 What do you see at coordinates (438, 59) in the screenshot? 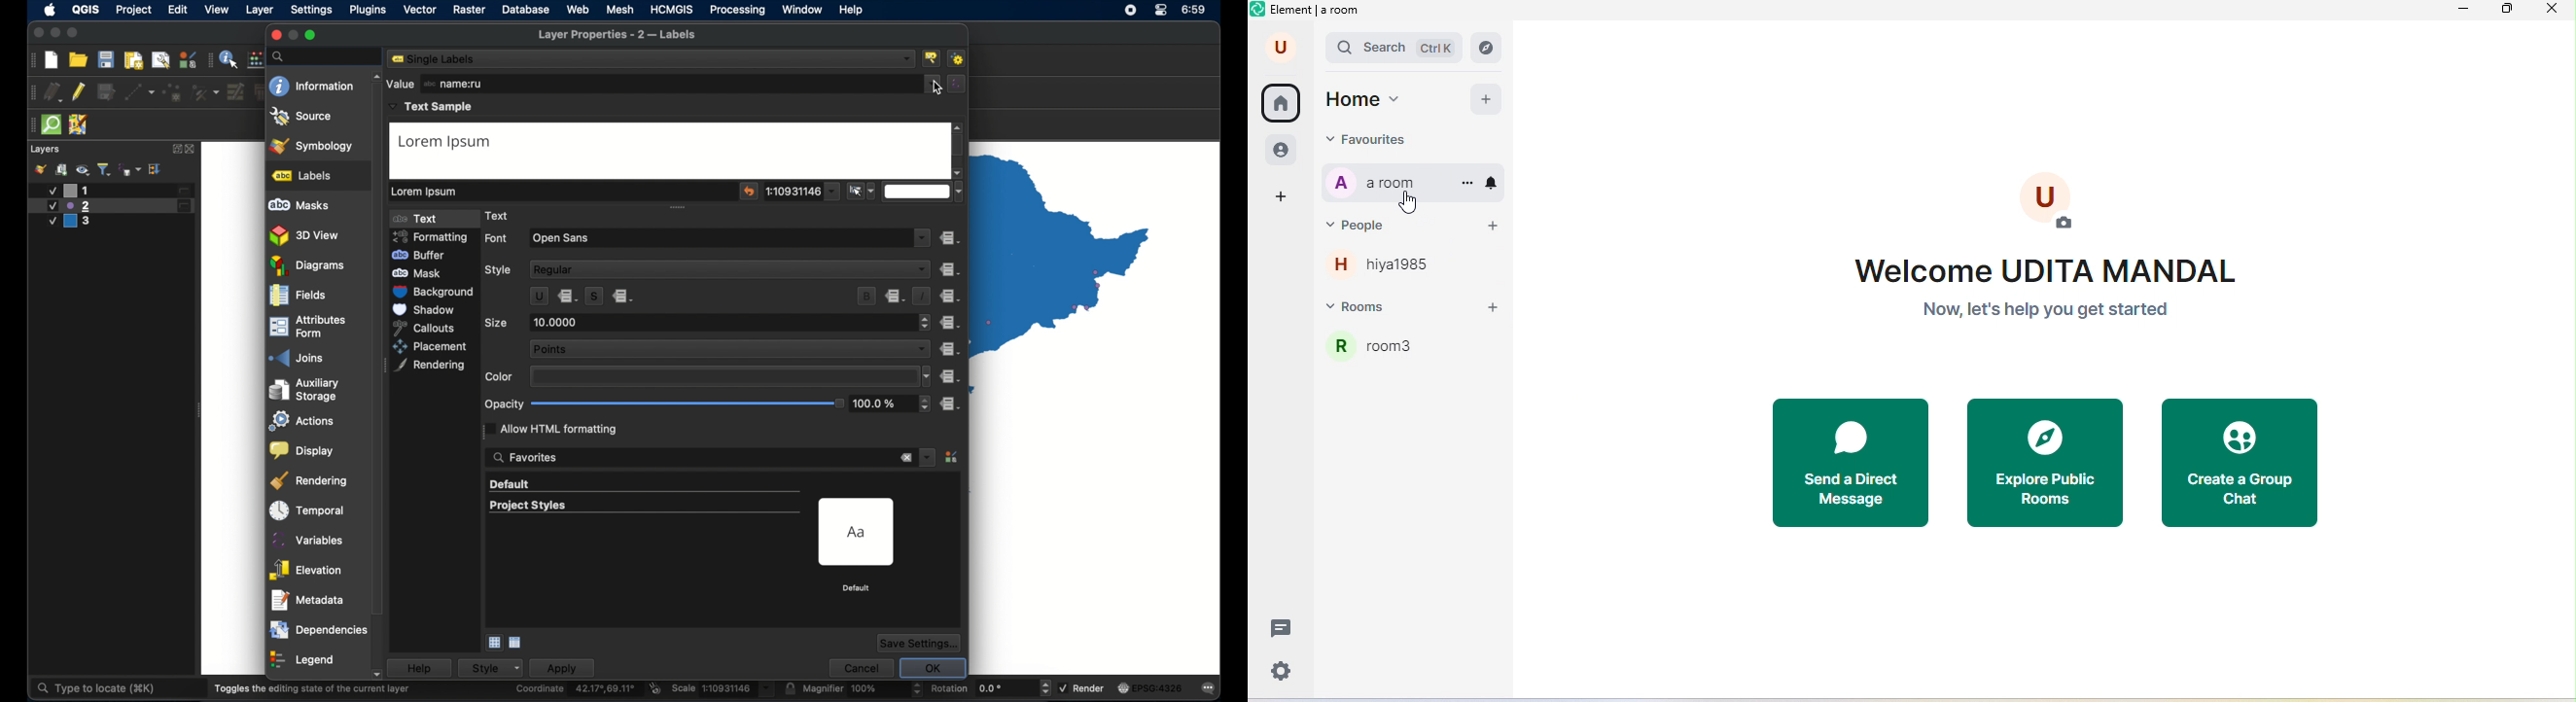
I see `no labels` at bounding box center [438, 59].